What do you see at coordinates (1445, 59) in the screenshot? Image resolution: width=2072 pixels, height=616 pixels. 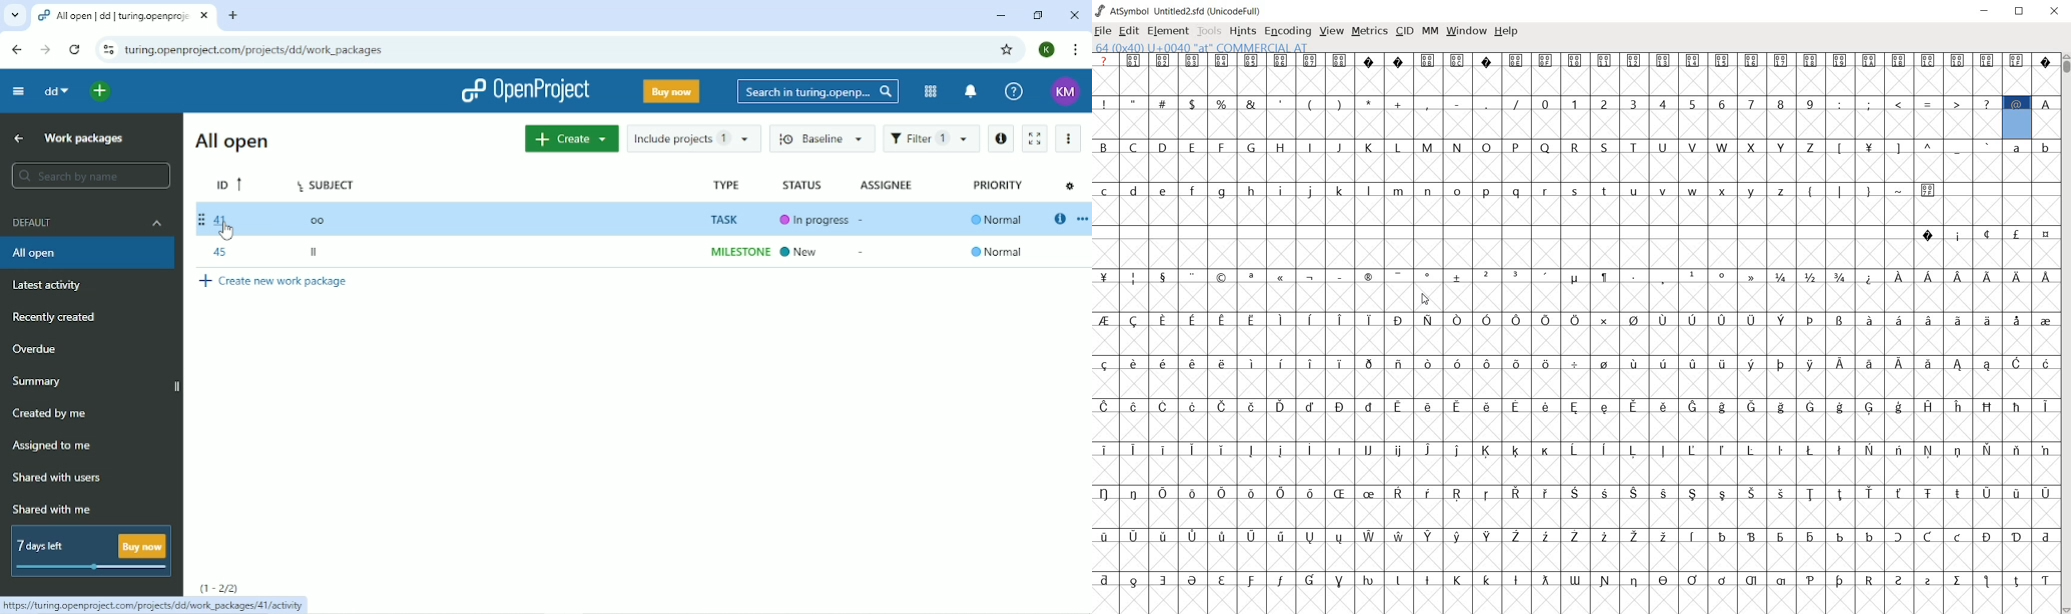 I see `unicode code points` at bounding box center [1445, 59].